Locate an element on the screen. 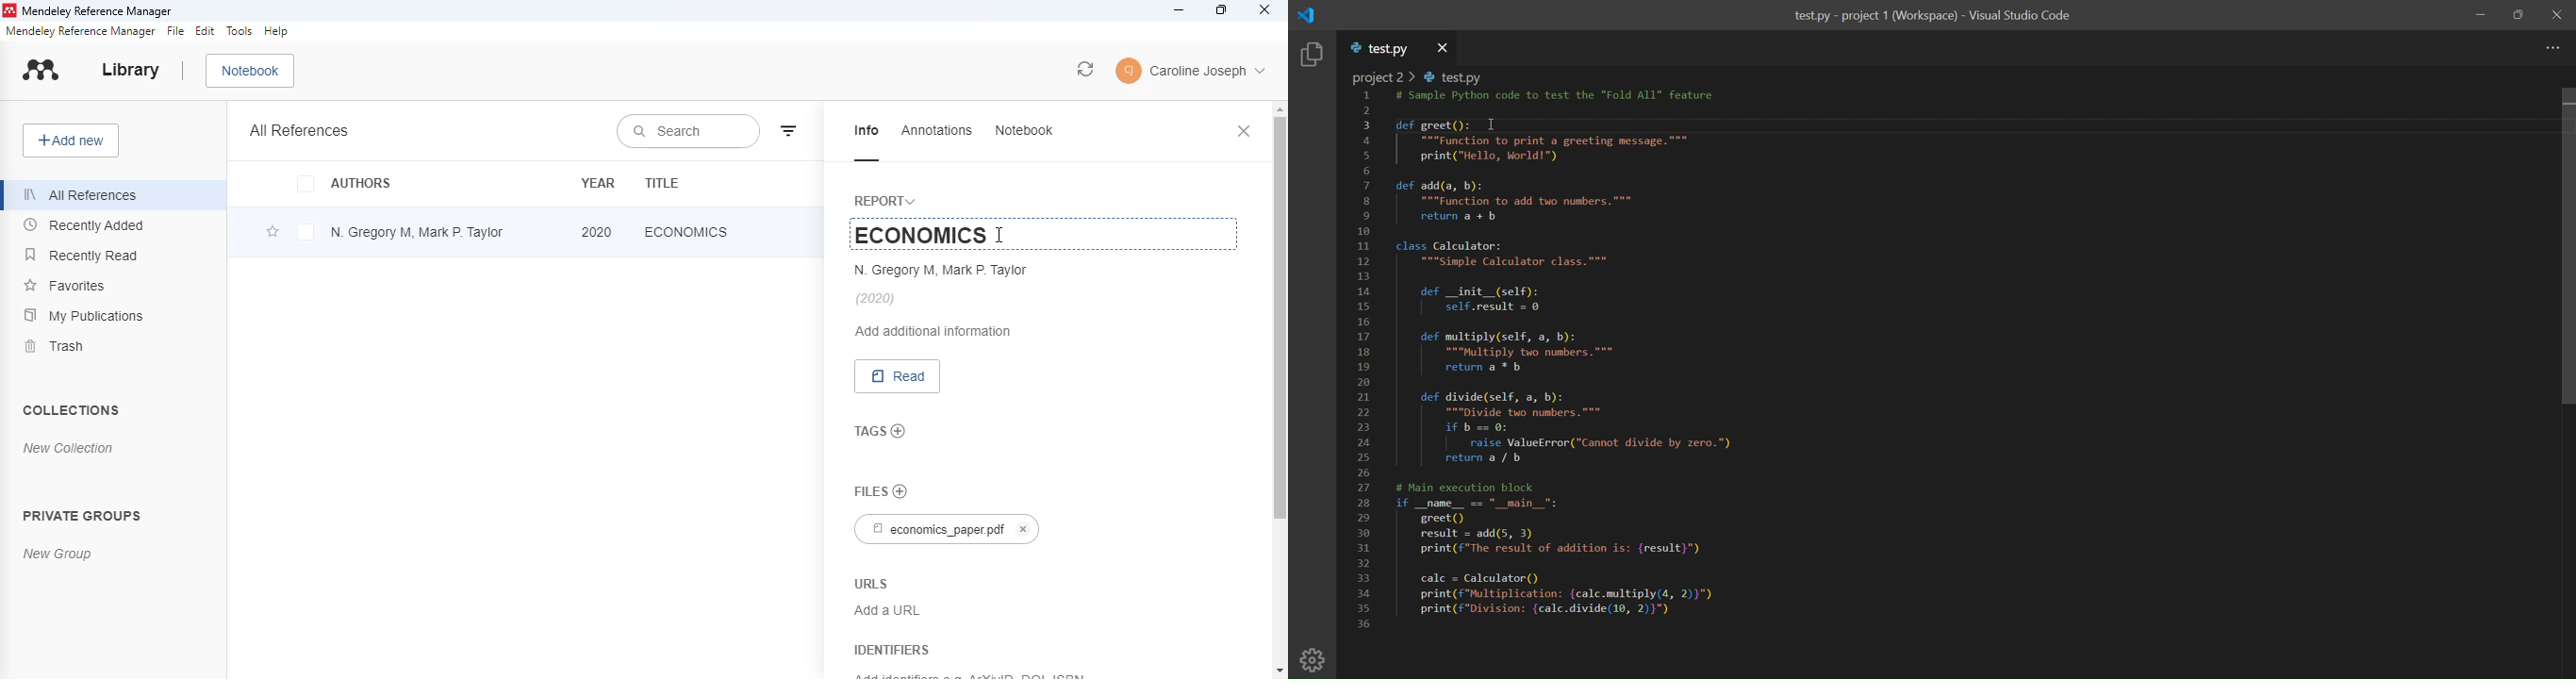 This screenshot has height=700, width=2576. private groups is located at coordinates (83, 516).